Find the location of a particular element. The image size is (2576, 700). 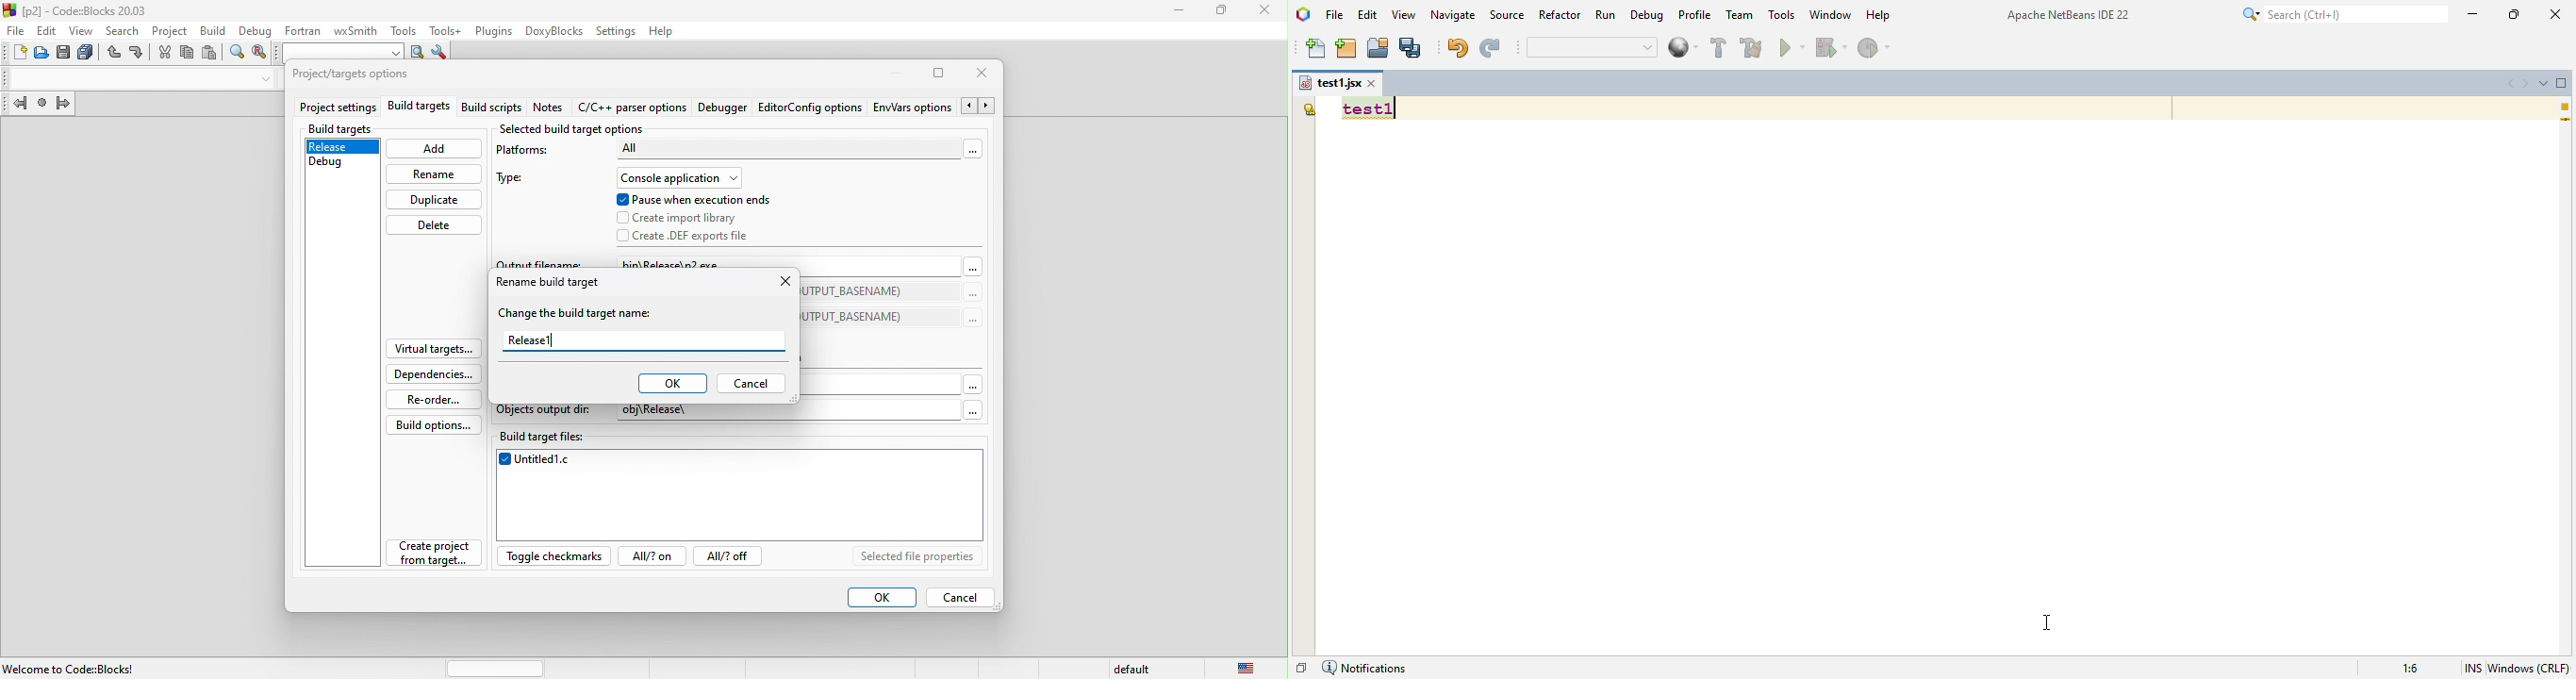

ok is located at coordinates (671, 384).